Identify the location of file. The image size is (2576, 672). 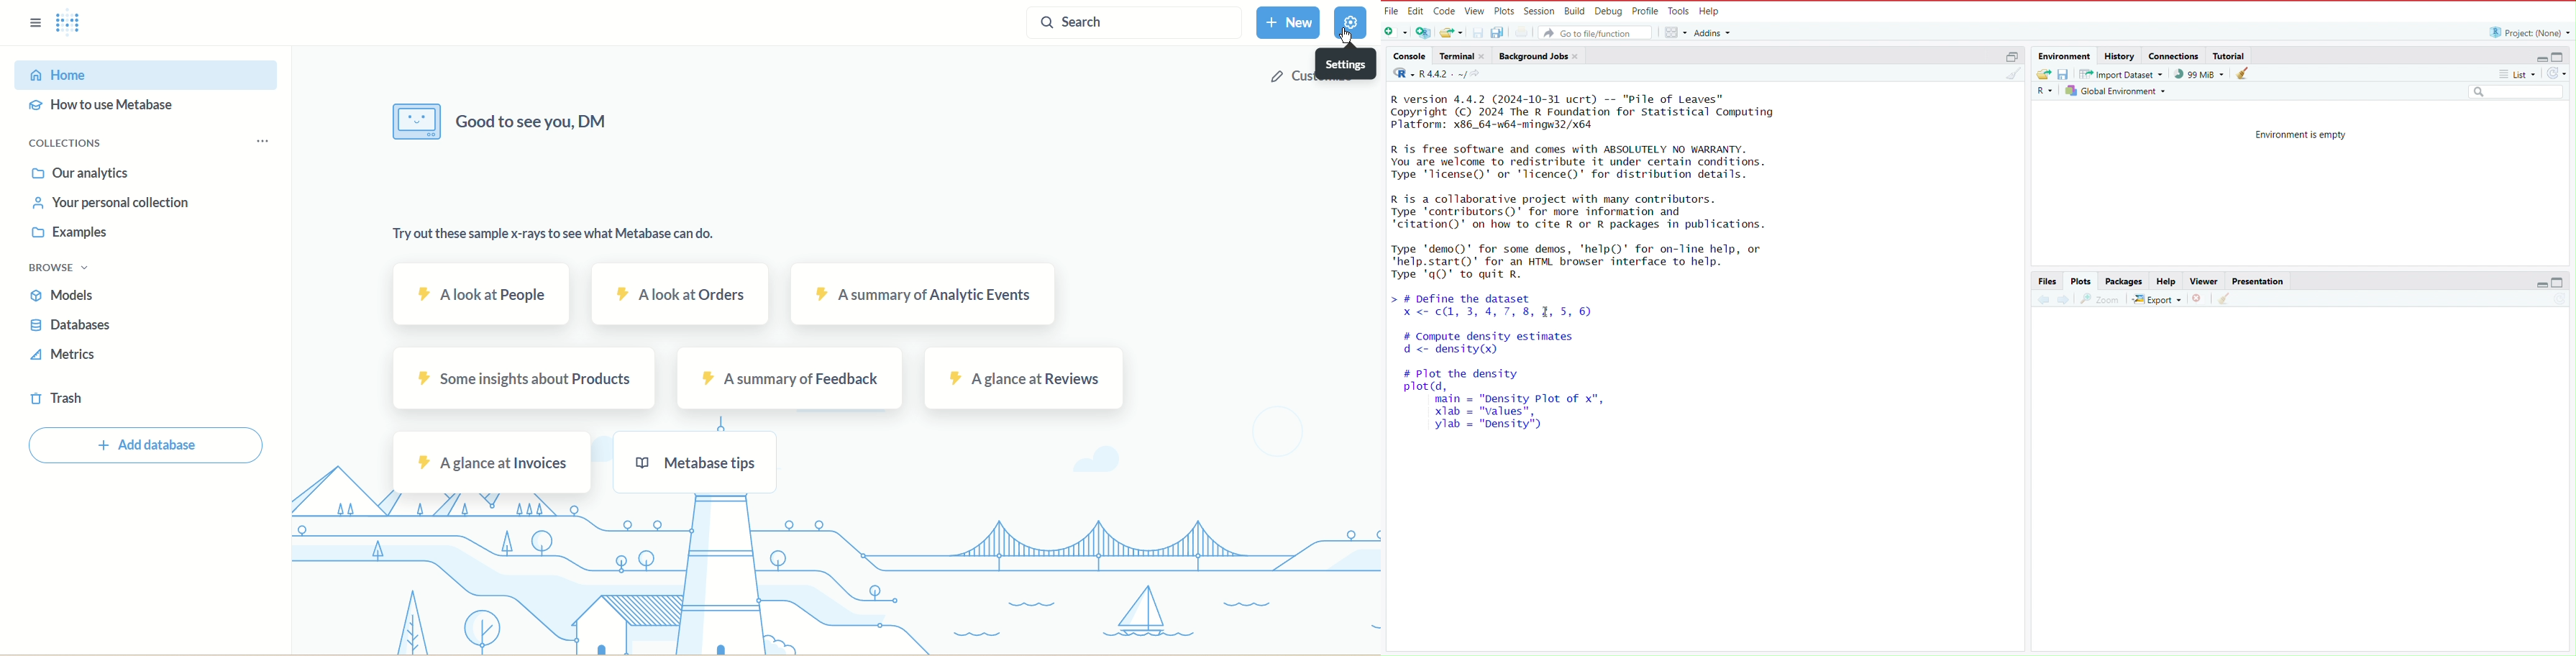
(1392, 10).